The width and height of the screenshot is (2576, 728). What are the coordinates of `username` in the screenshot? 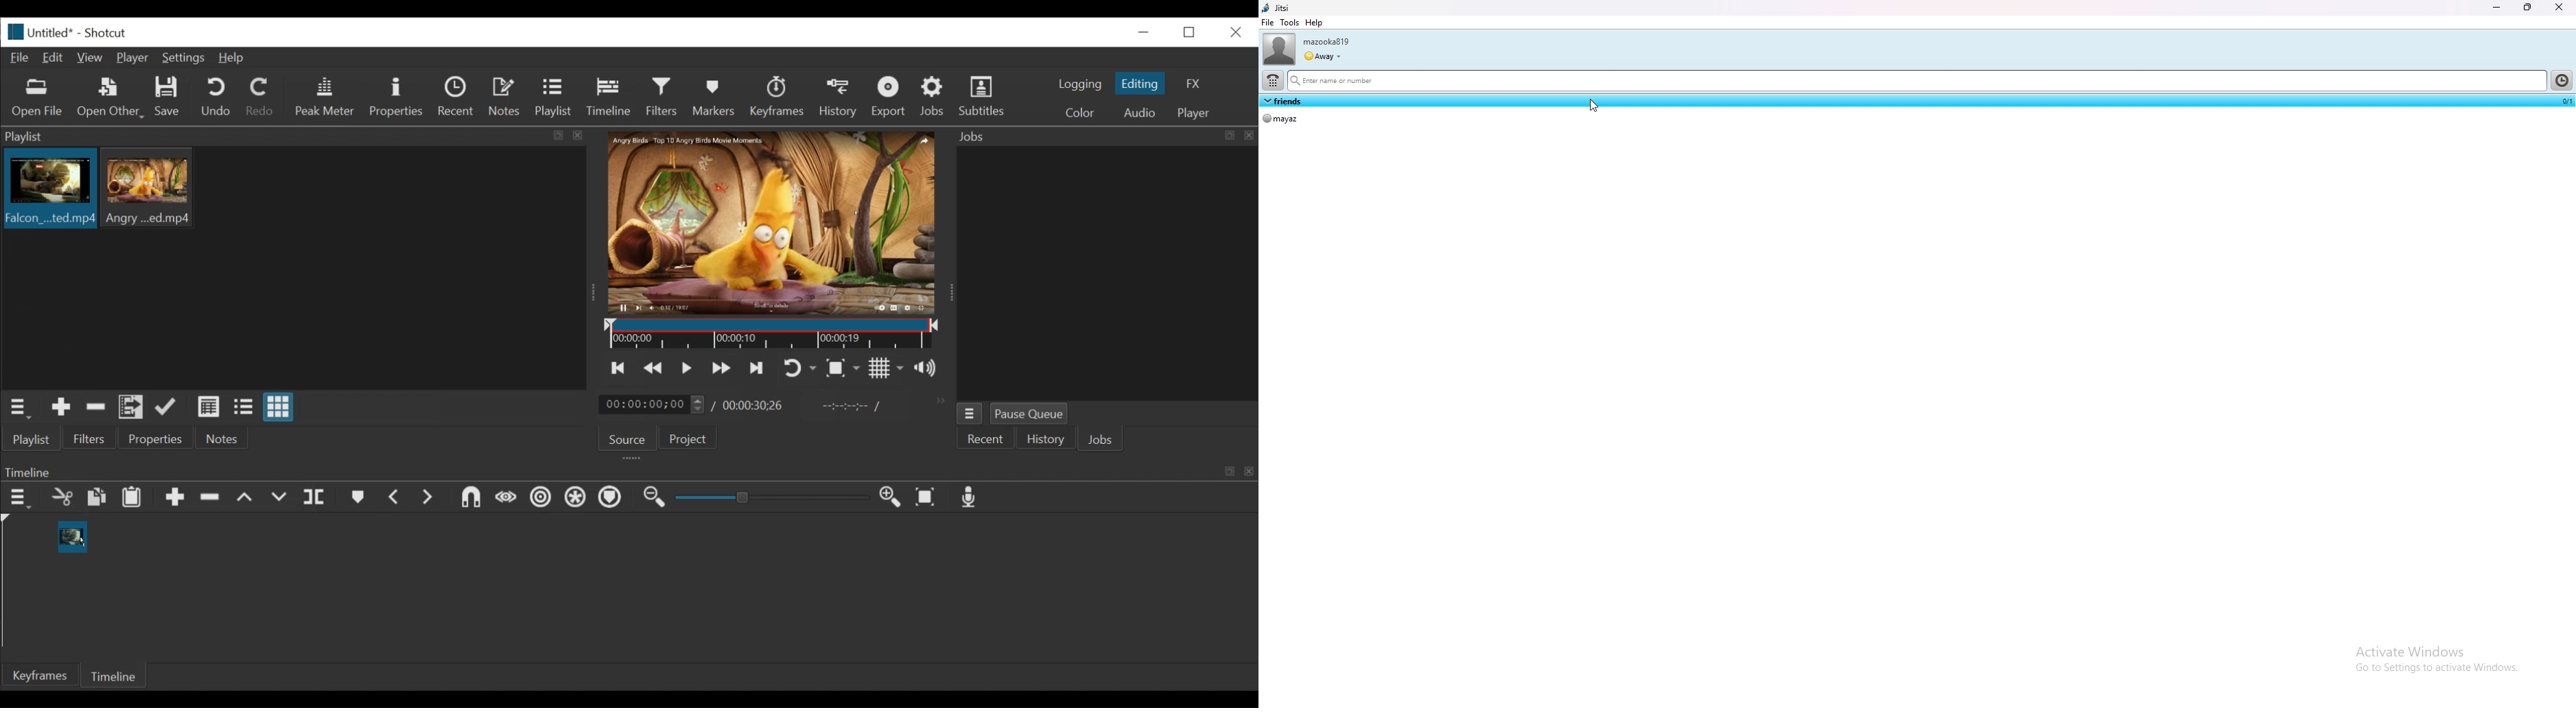 It's located at (1326, 42).